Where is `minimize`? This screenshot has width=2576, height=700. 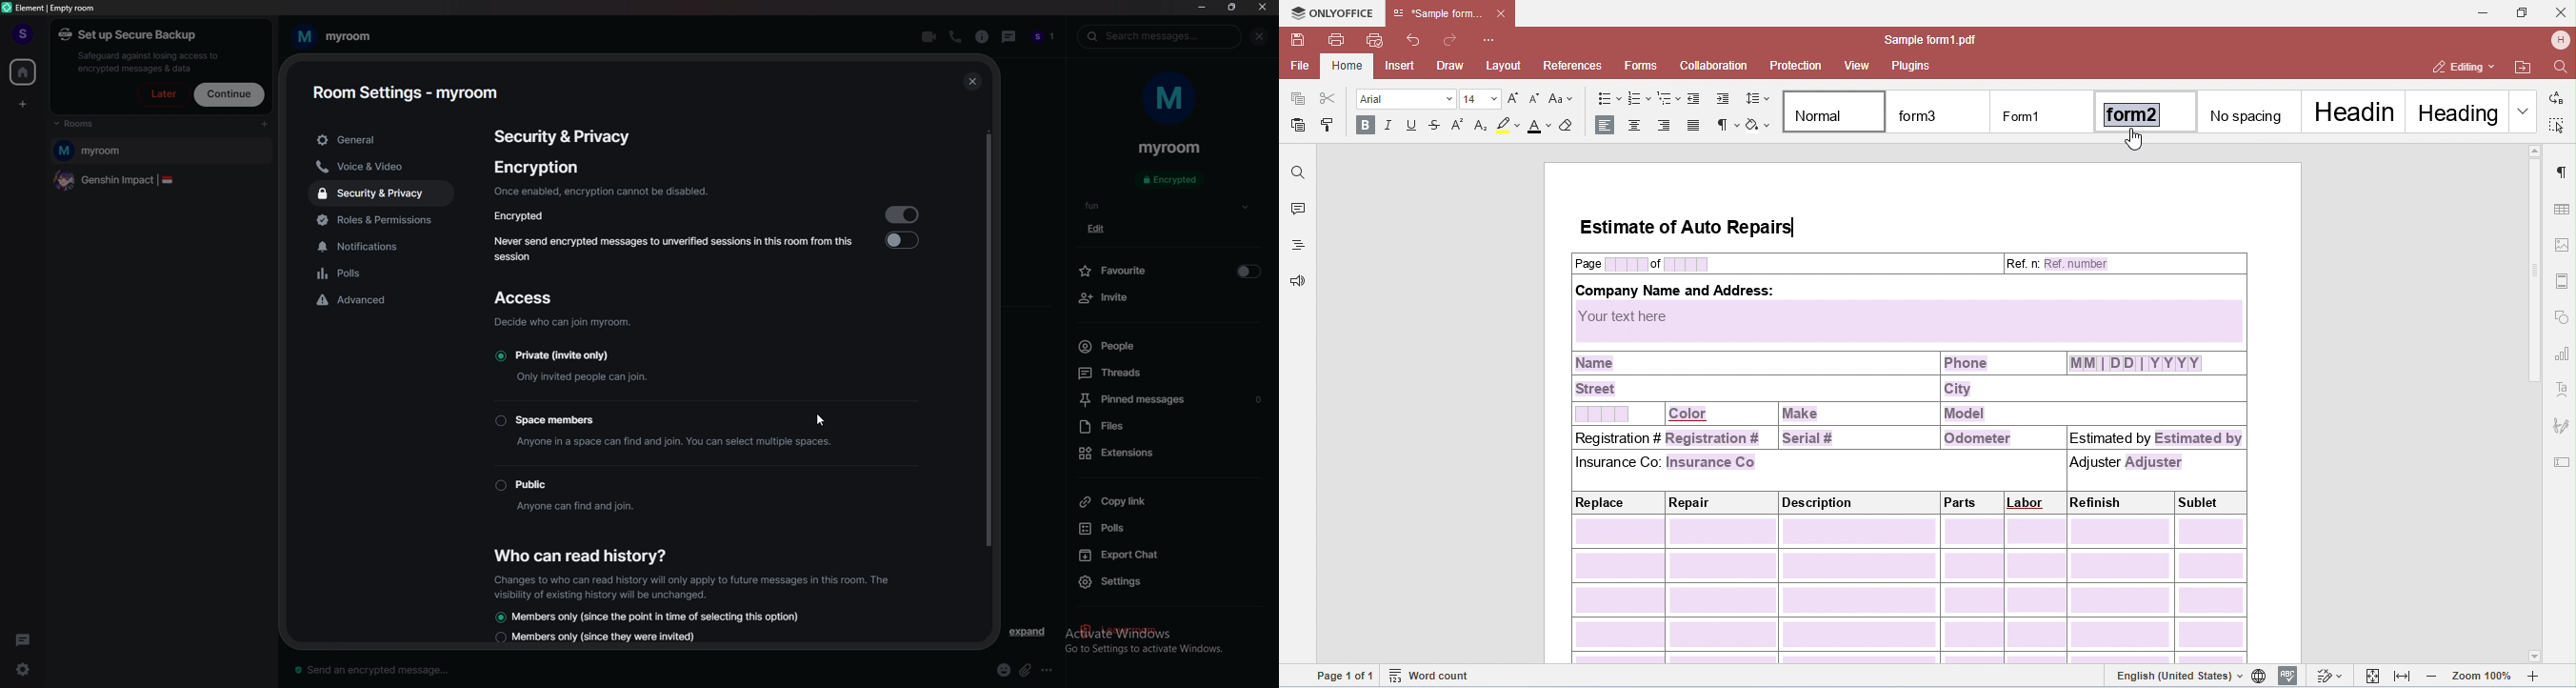 minimize is located at coordinates (1203, 9).